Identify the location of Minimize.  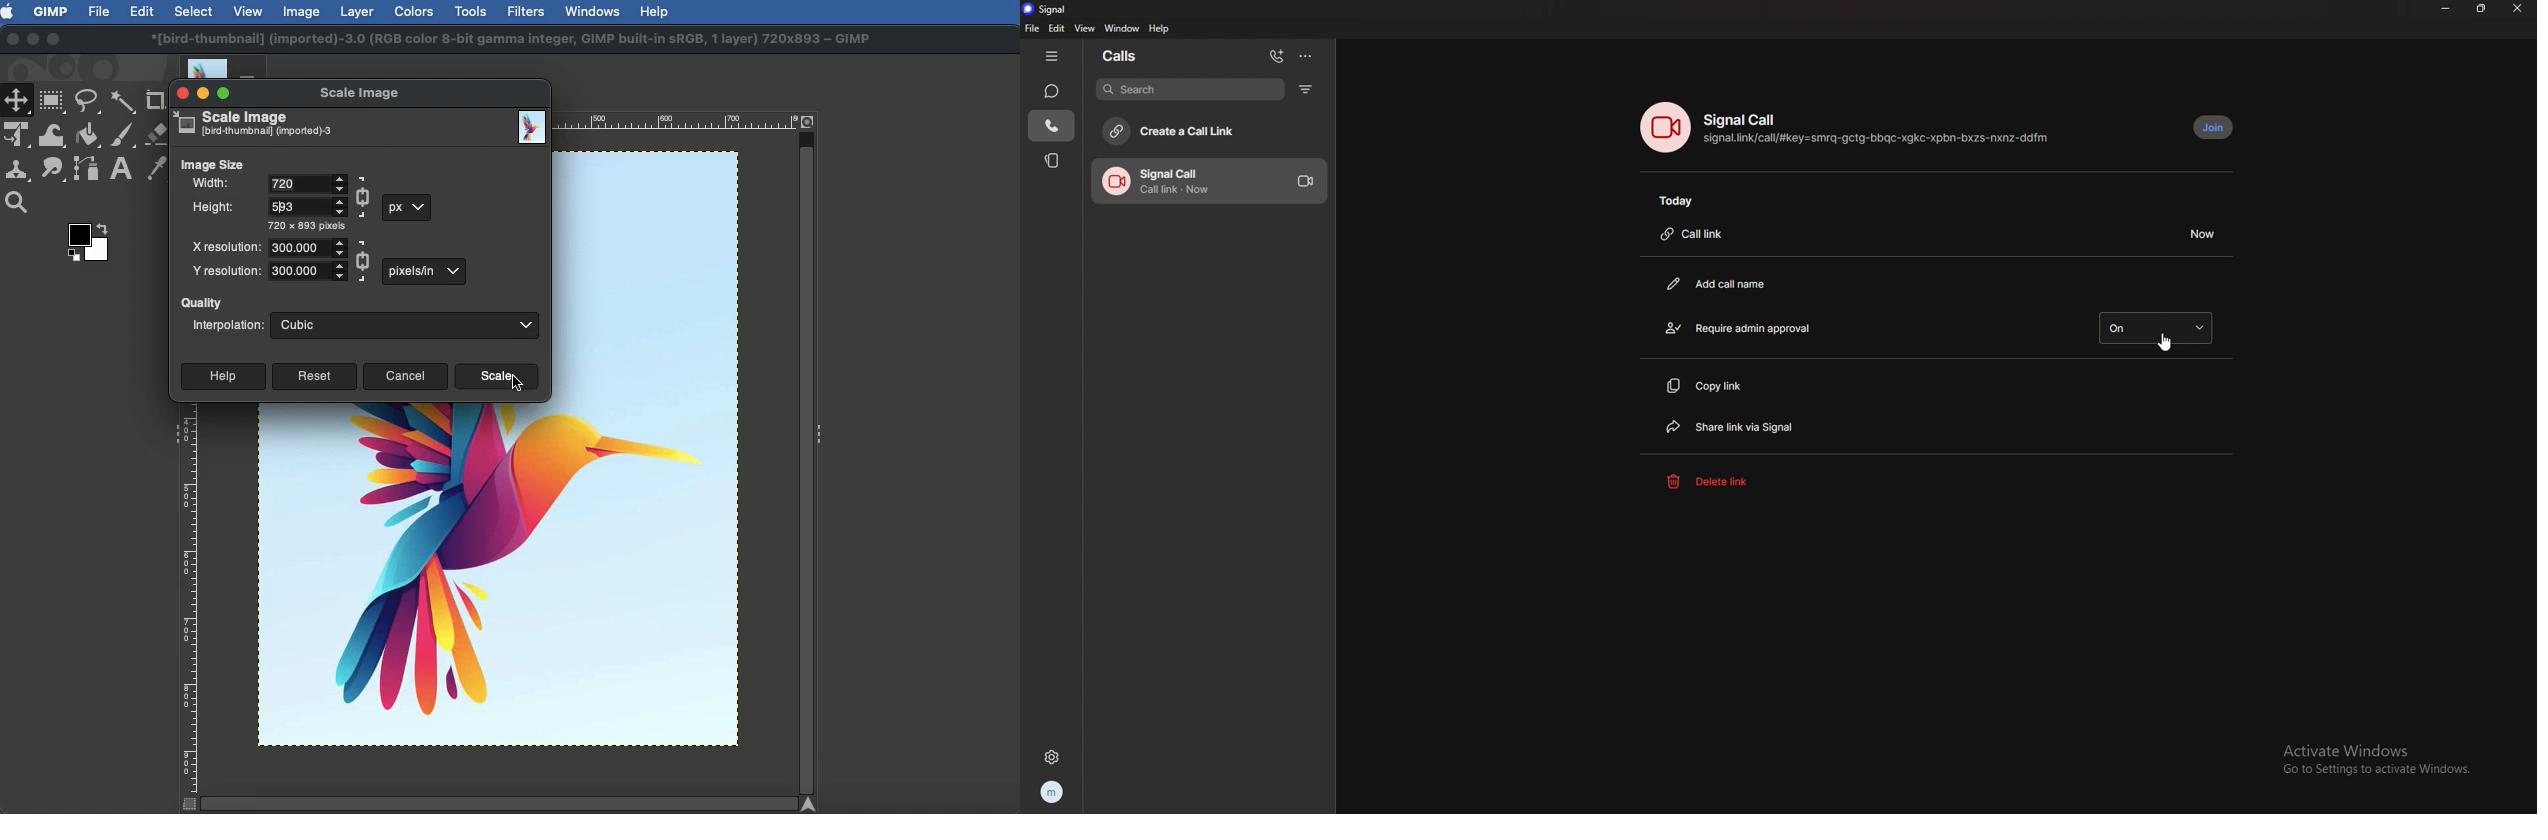
(202, 91).